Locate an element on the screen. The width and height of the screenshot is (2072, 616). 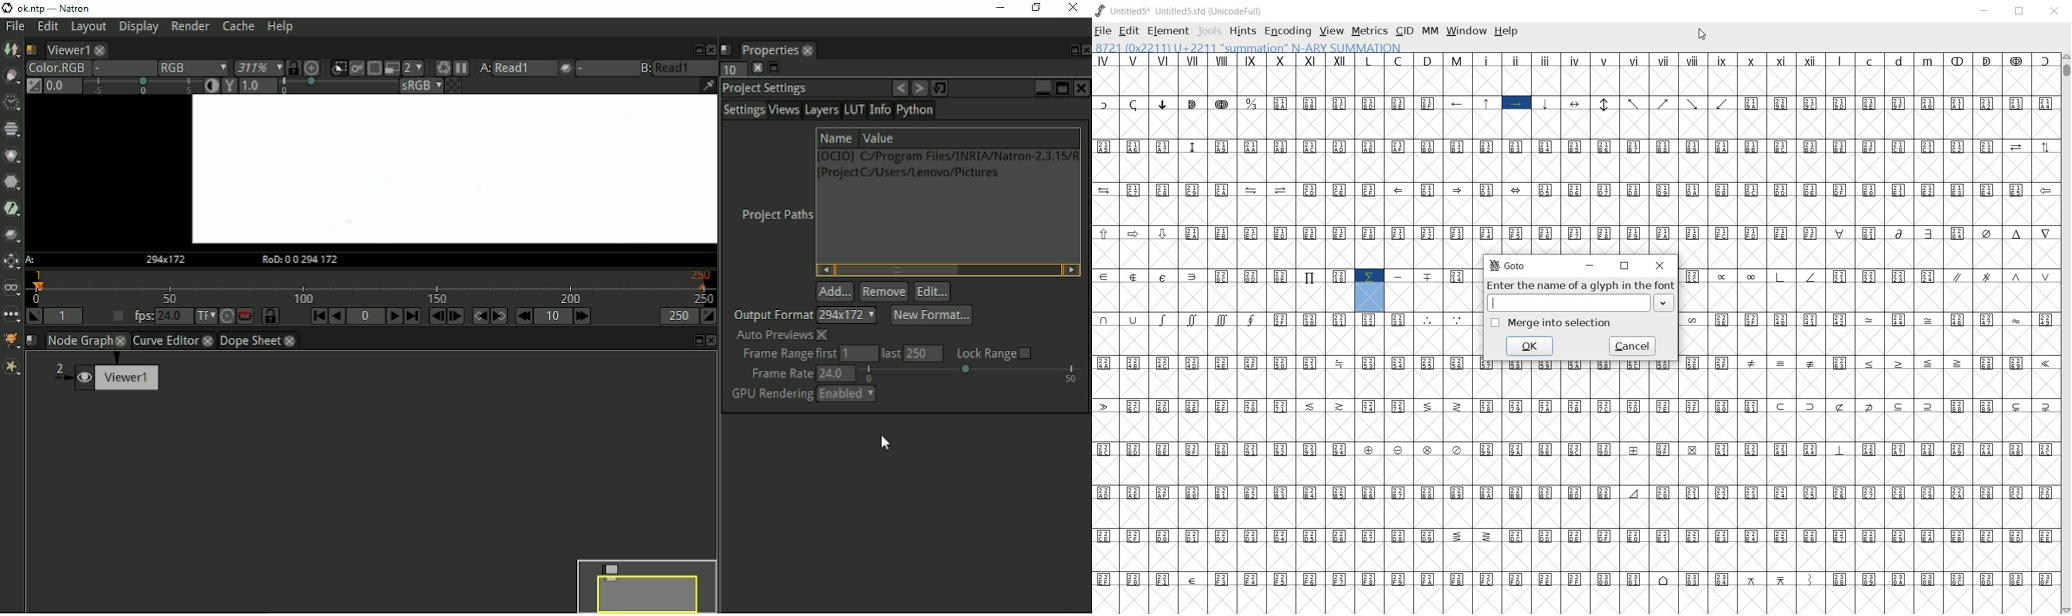
CURSOR is located at coordinates (1702, 34).